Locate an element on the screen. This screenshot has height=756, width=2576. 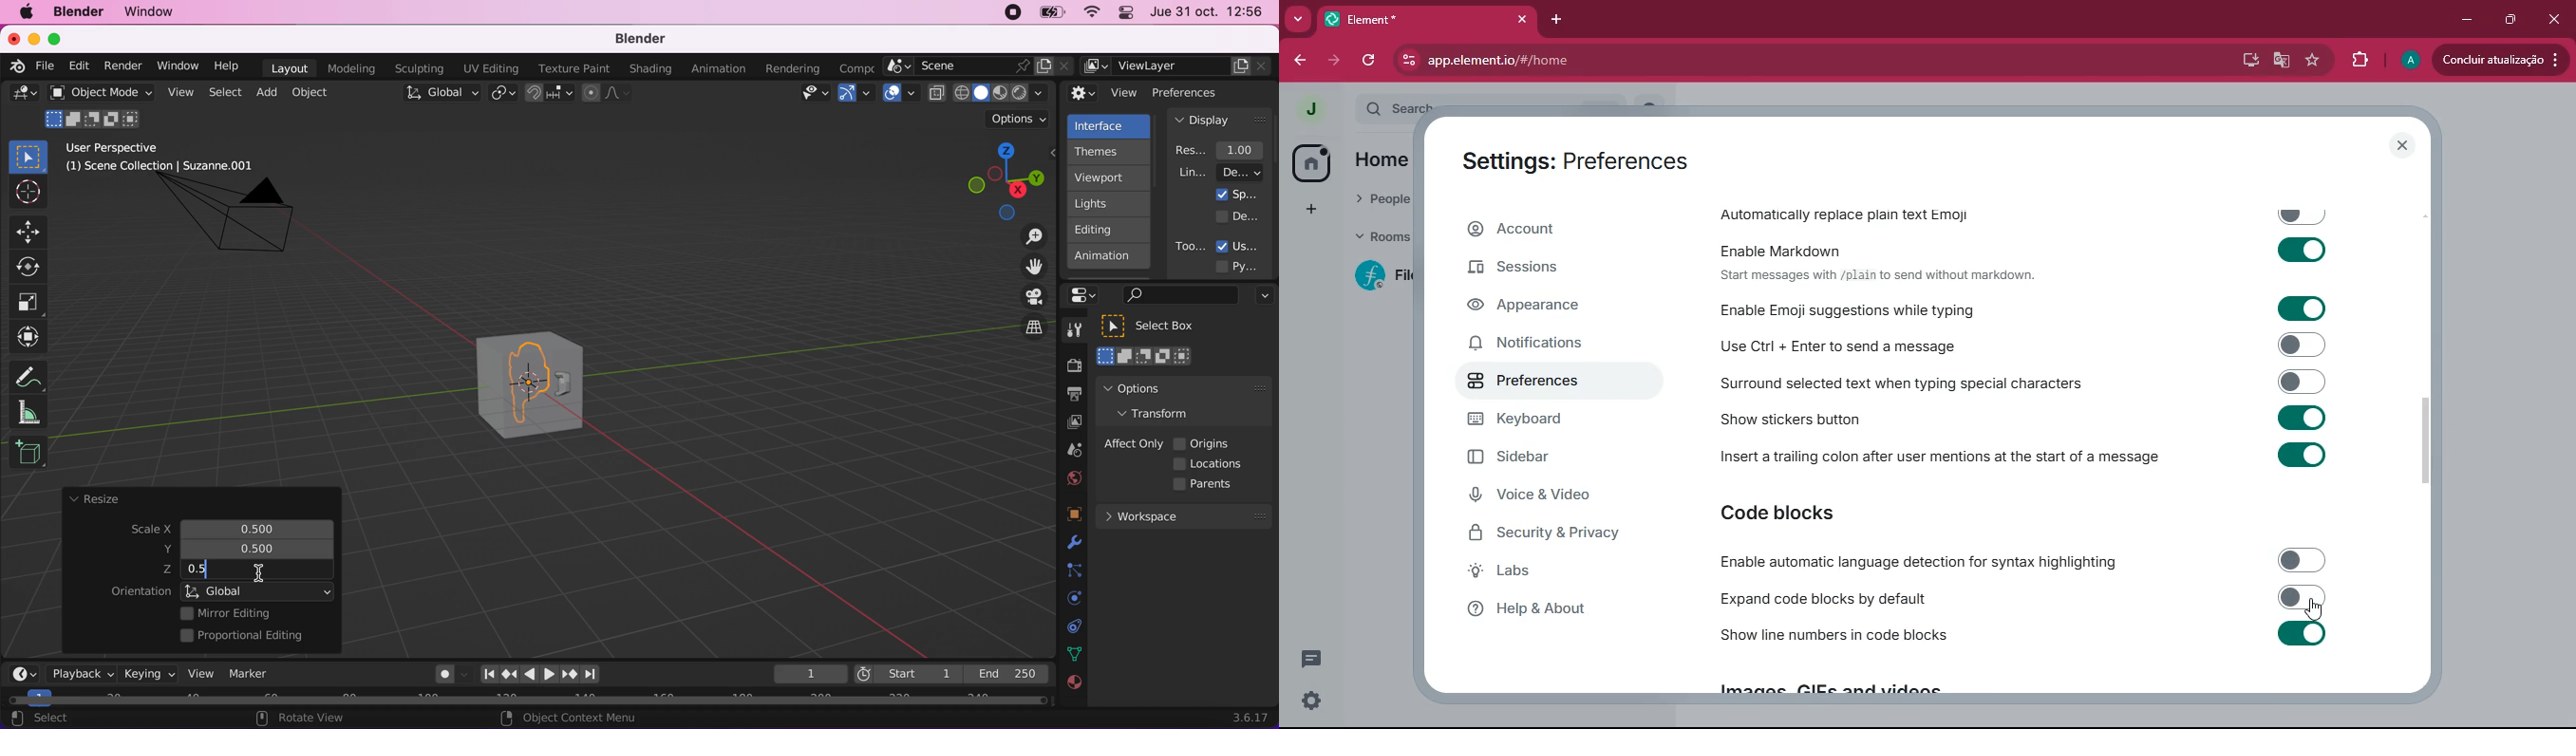
gizmos is located at coordinates (856, 96).